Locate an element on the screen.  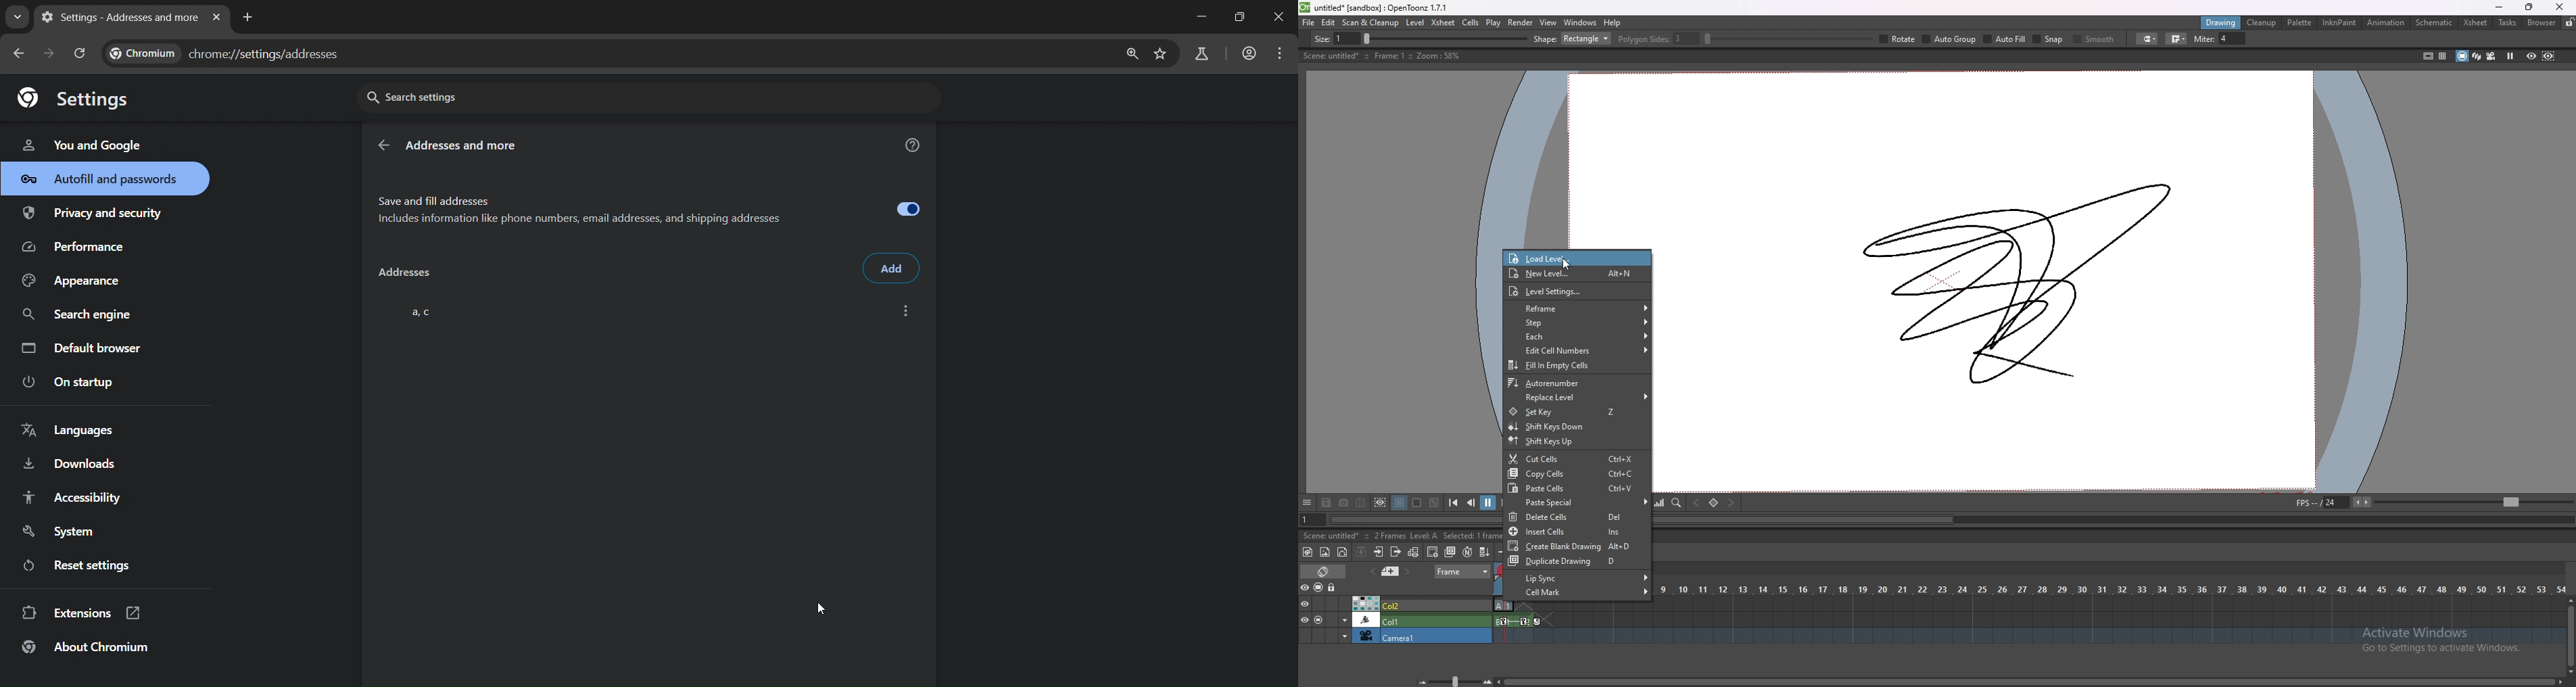
addresses and more is located at coordinates (464, 146).